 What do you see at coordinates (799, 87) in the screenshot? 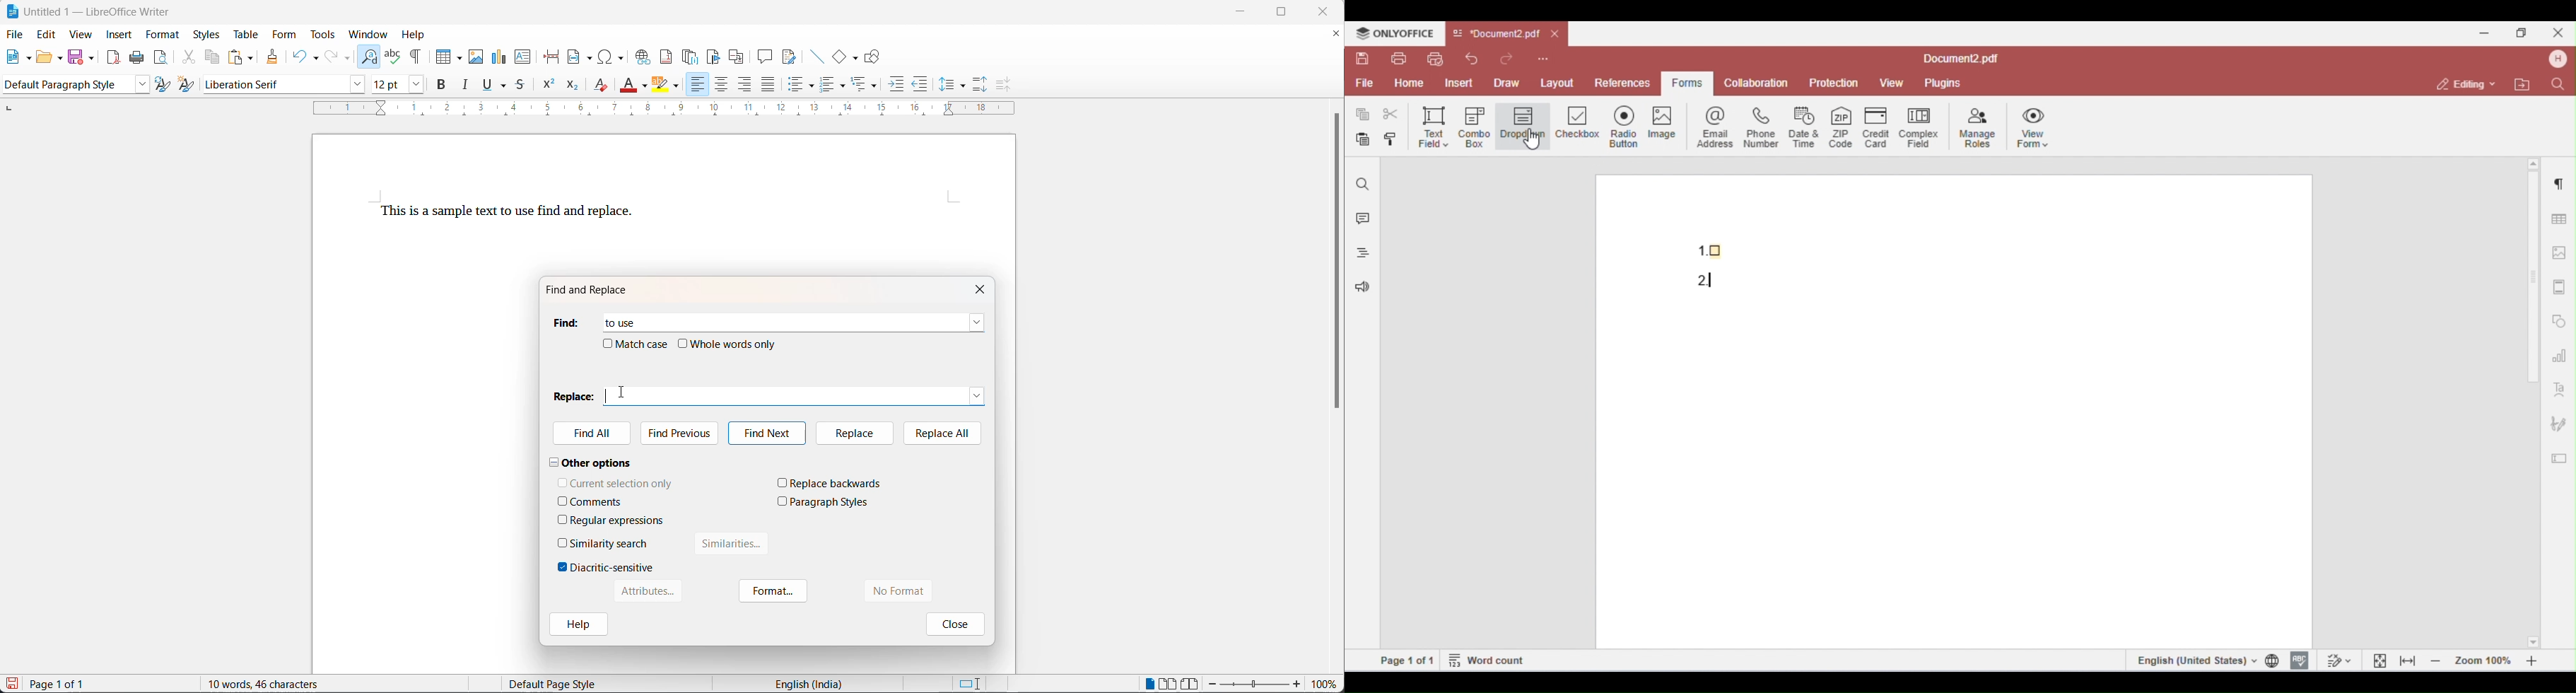
I see `toggle unordered list` at bounding box center [799, 87].